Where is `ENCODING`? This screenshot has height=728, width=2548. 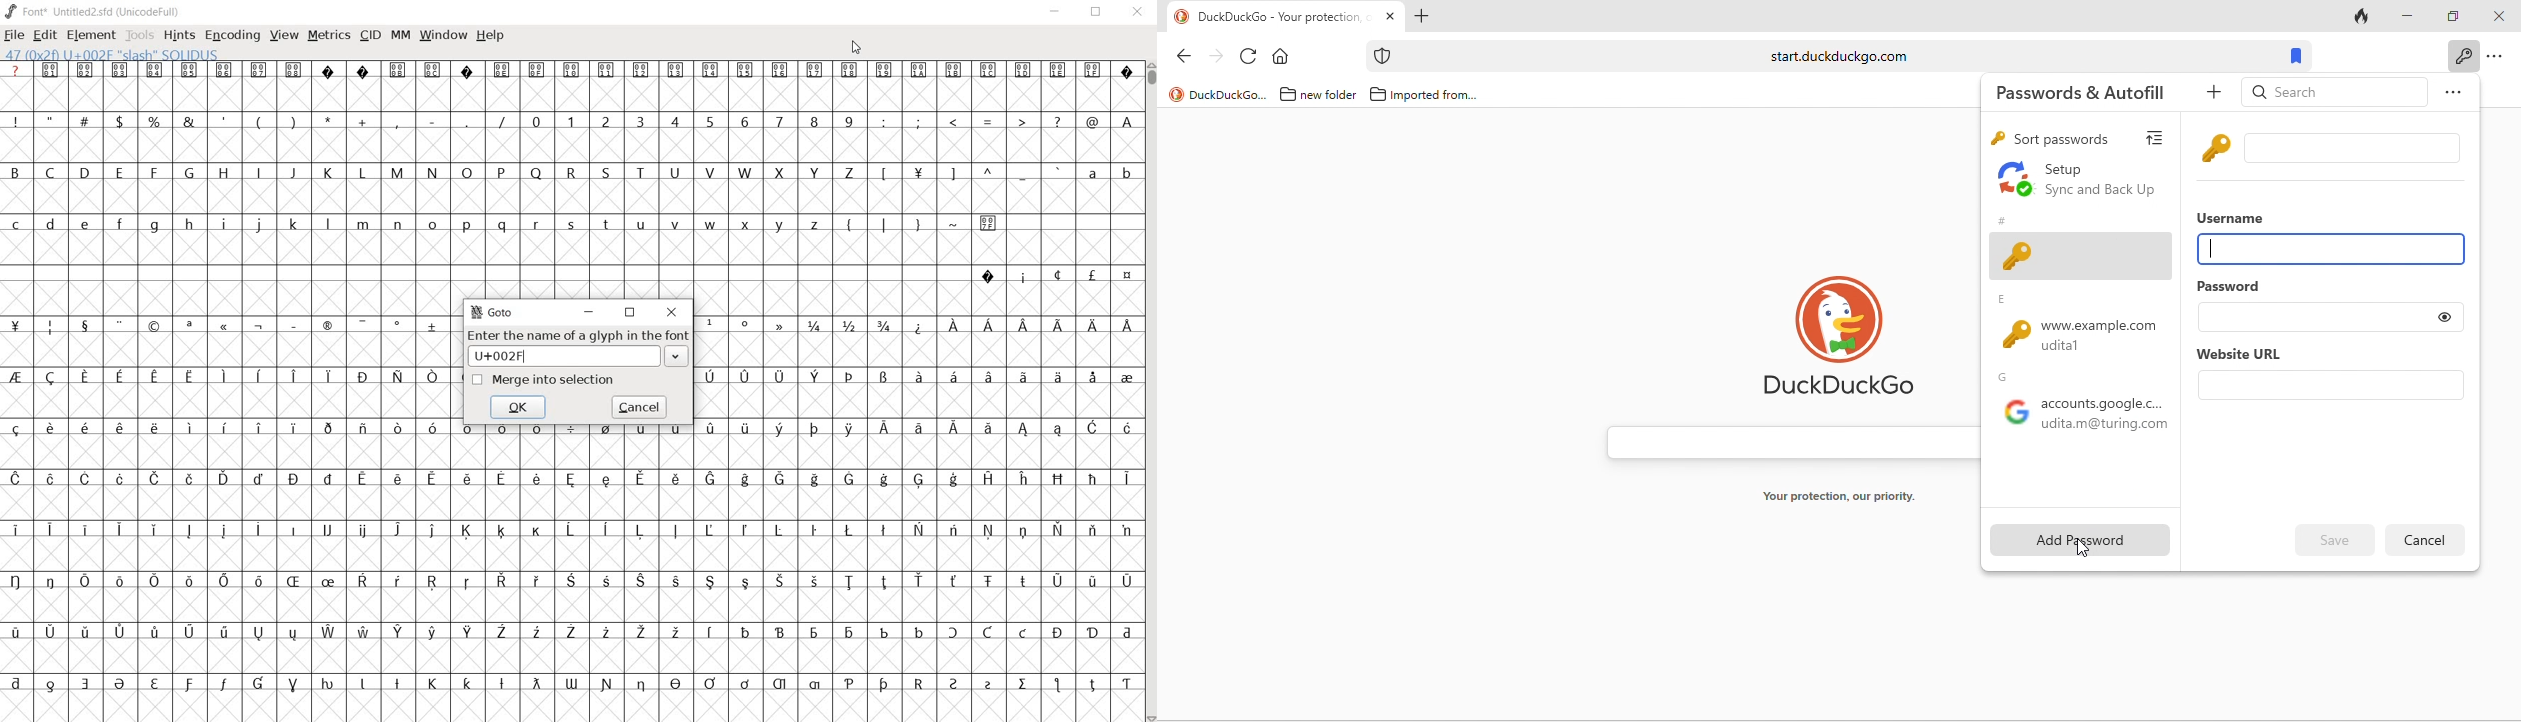 ENCODING is located at coordinates (232, 36).